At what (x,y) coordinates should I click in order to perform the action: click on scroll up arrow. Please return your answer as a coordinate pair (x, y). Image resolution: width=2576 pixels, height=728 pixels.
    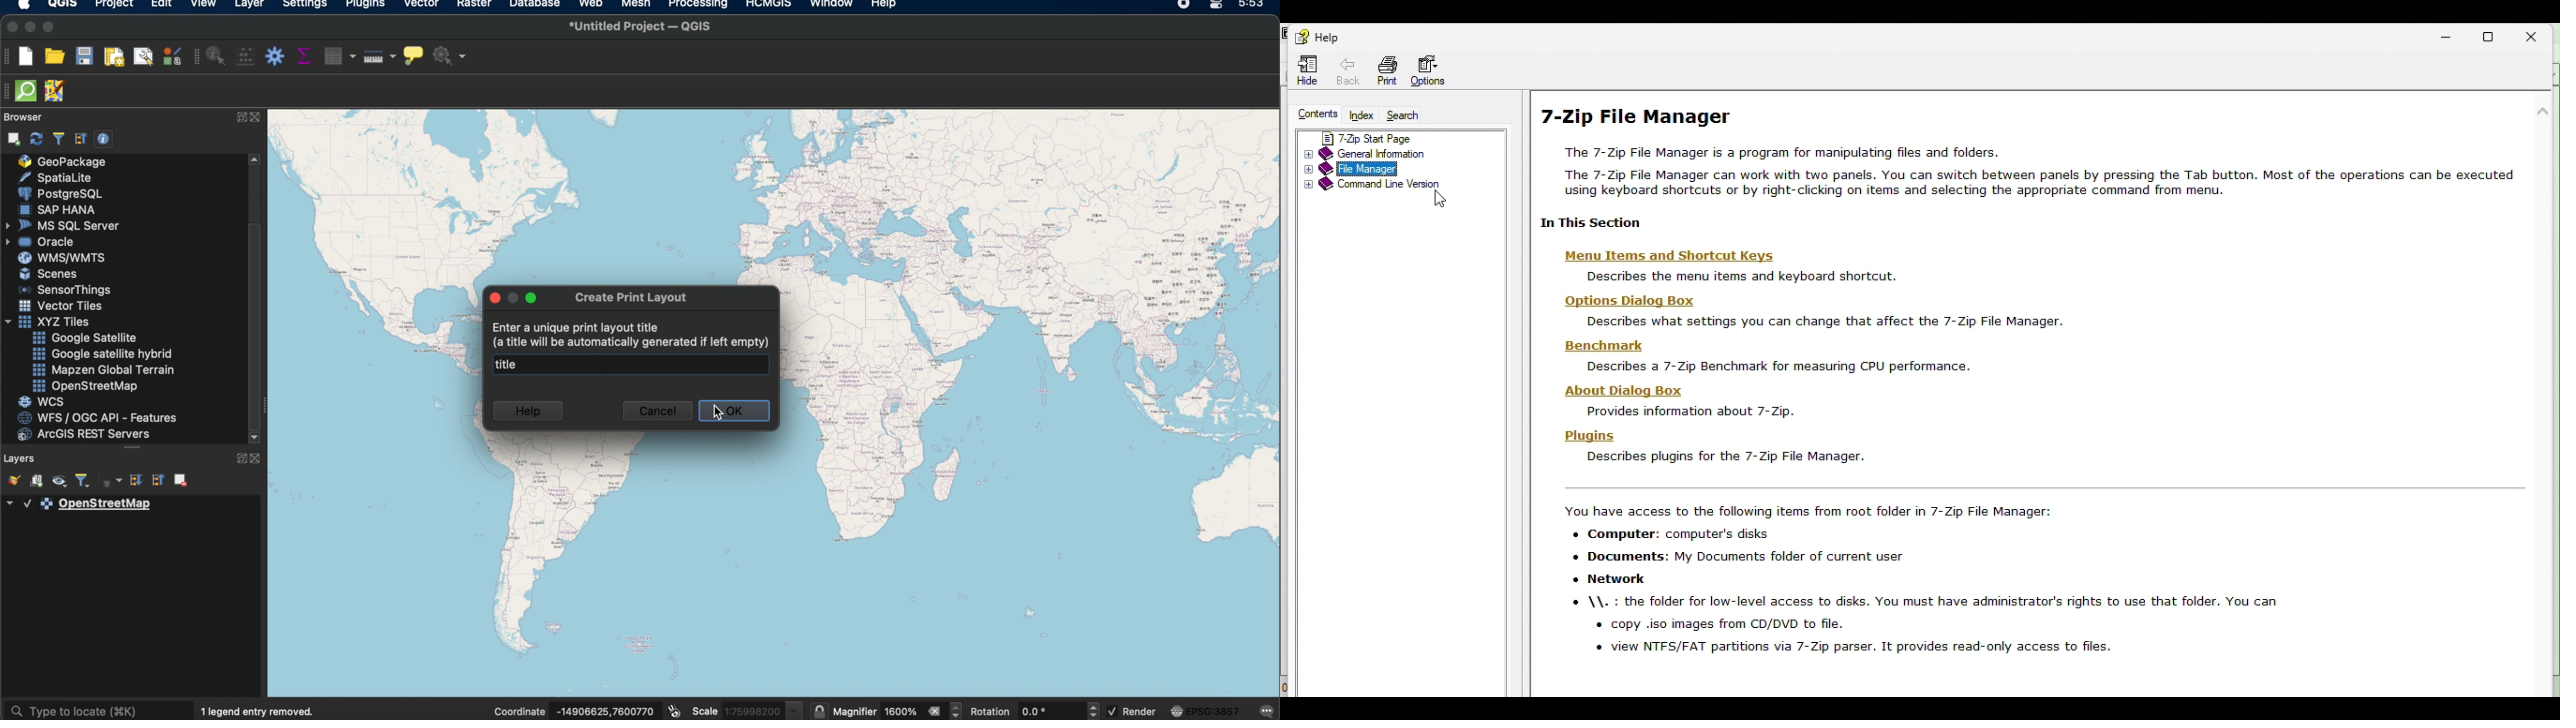
    Looking at the image, I should click on (255, 159).